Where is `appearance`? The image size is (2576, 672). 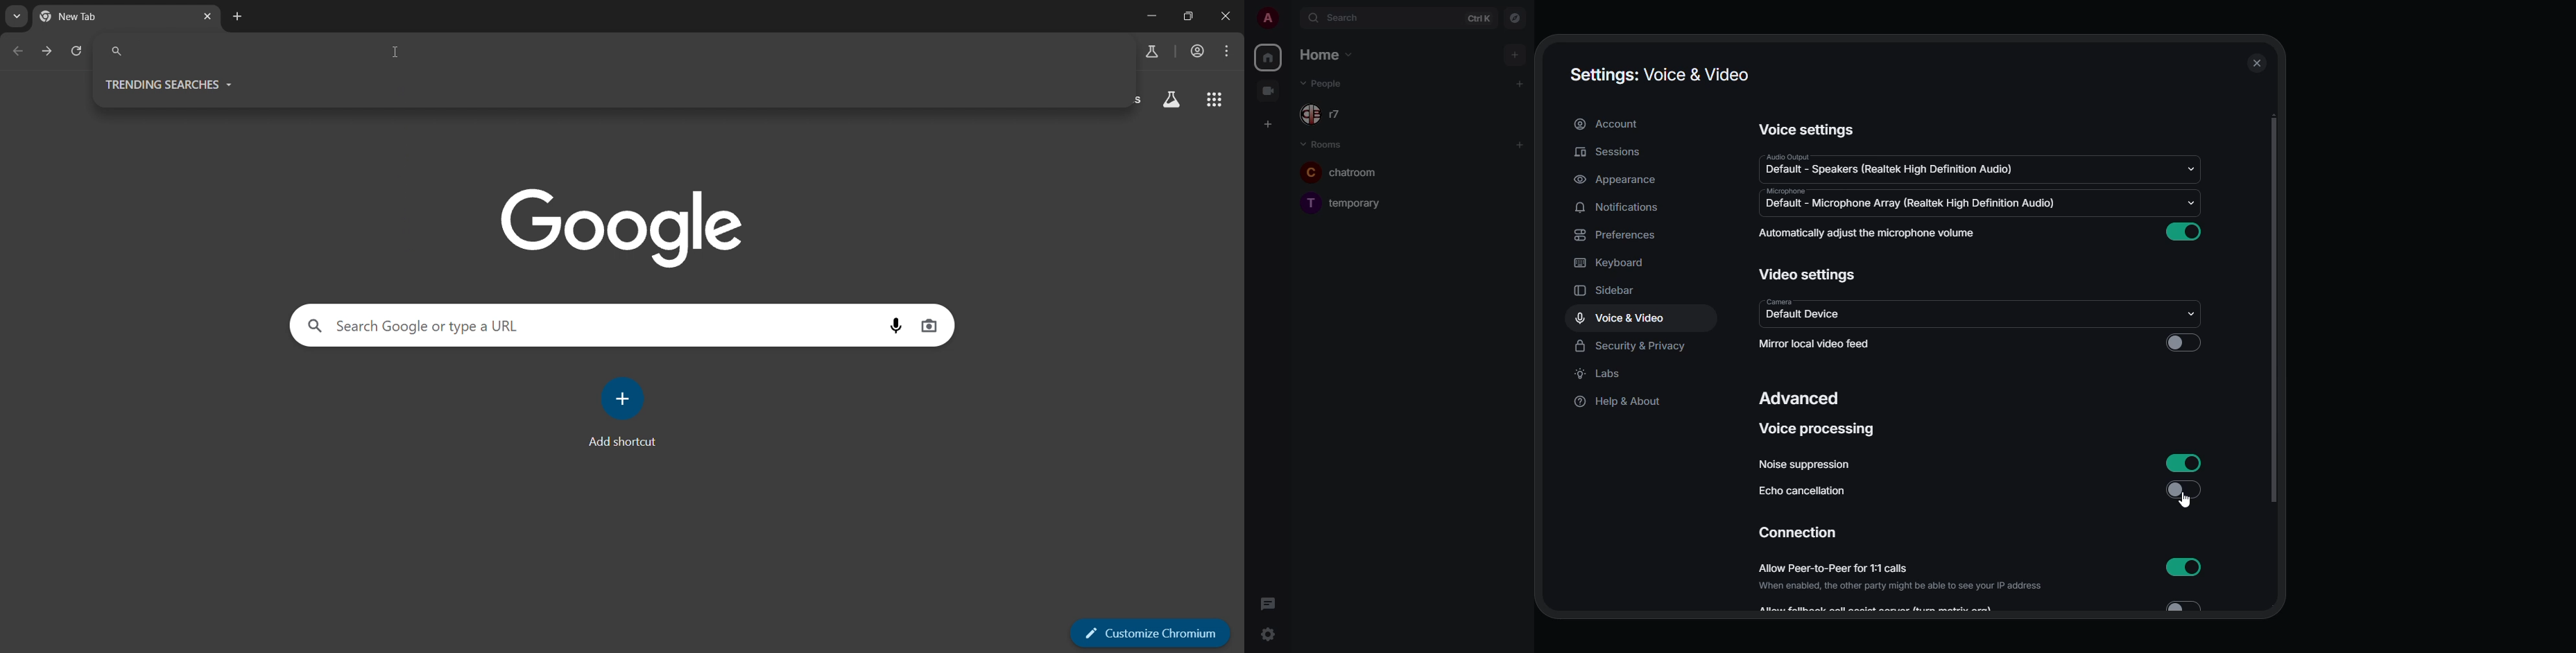
appearance is located at coordinates (1617, 181).